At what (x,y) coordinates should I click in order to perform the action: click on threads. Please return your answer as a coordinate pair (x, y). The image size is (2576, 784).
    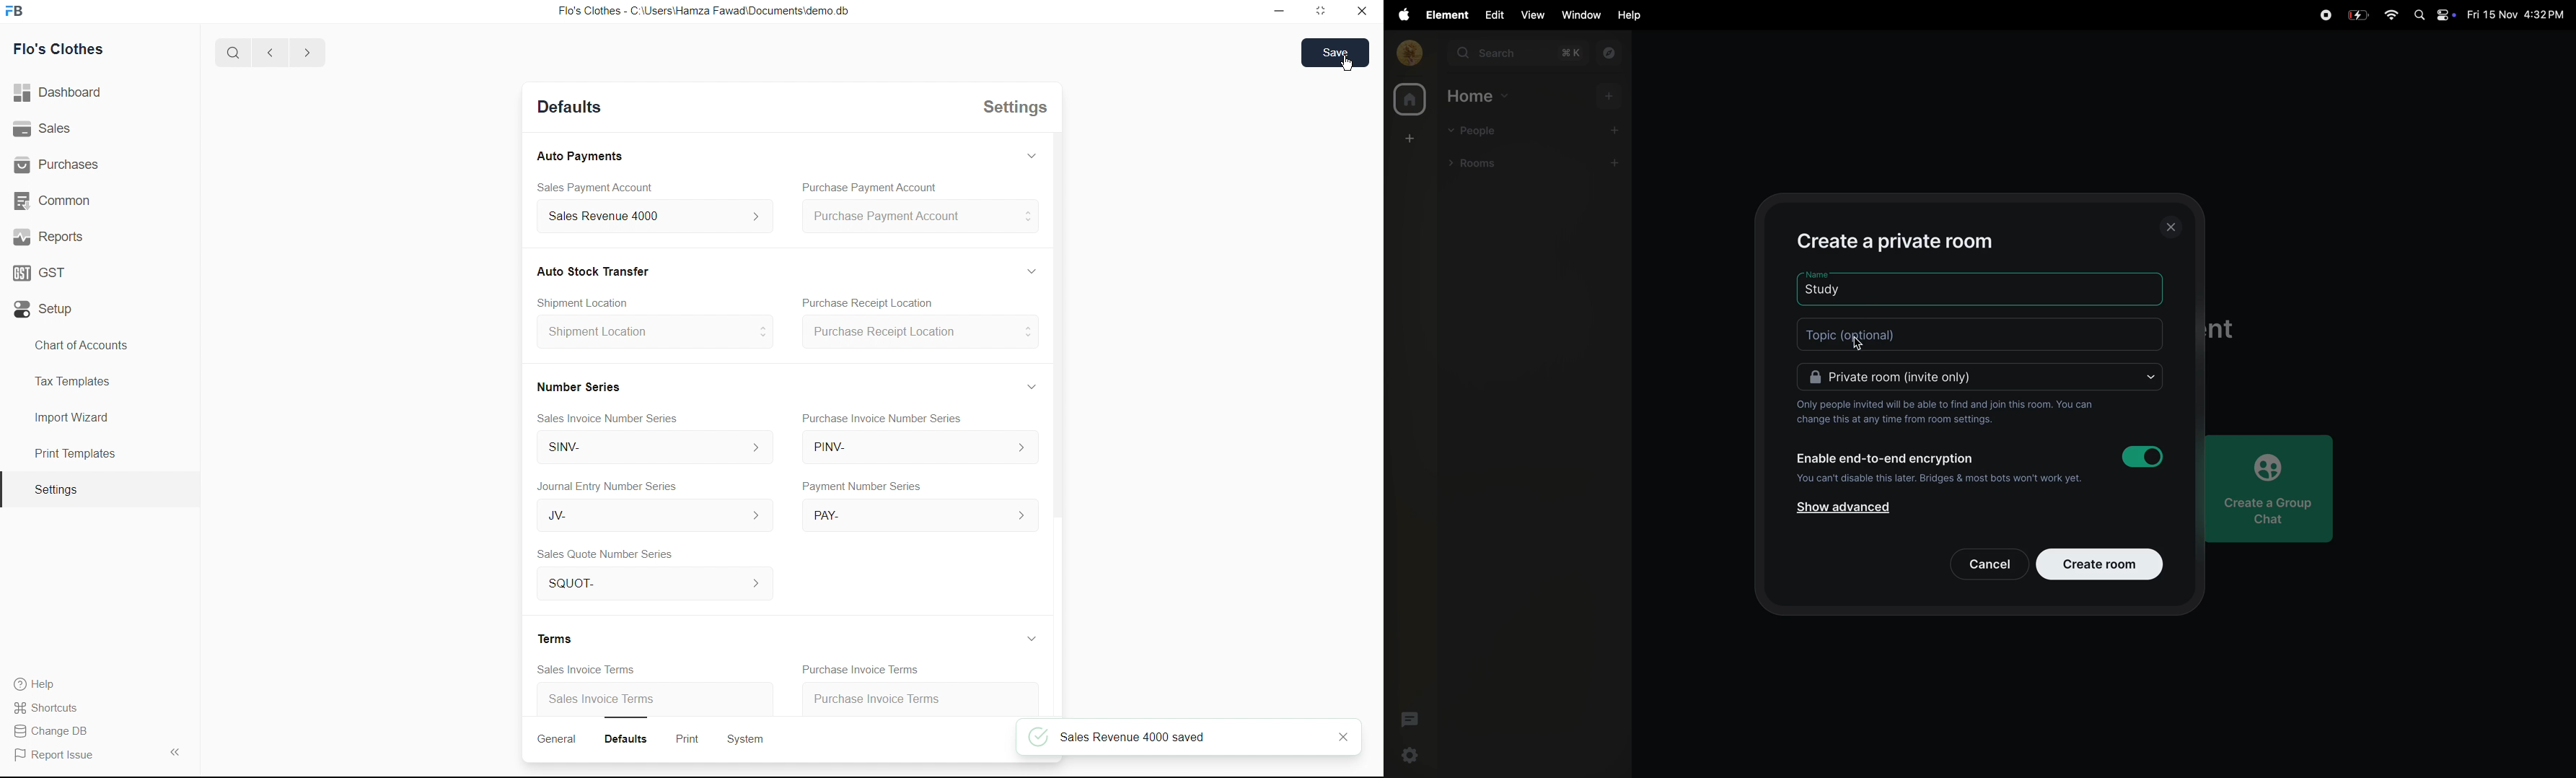
    Looking at the image, I should click on (1408, 719).